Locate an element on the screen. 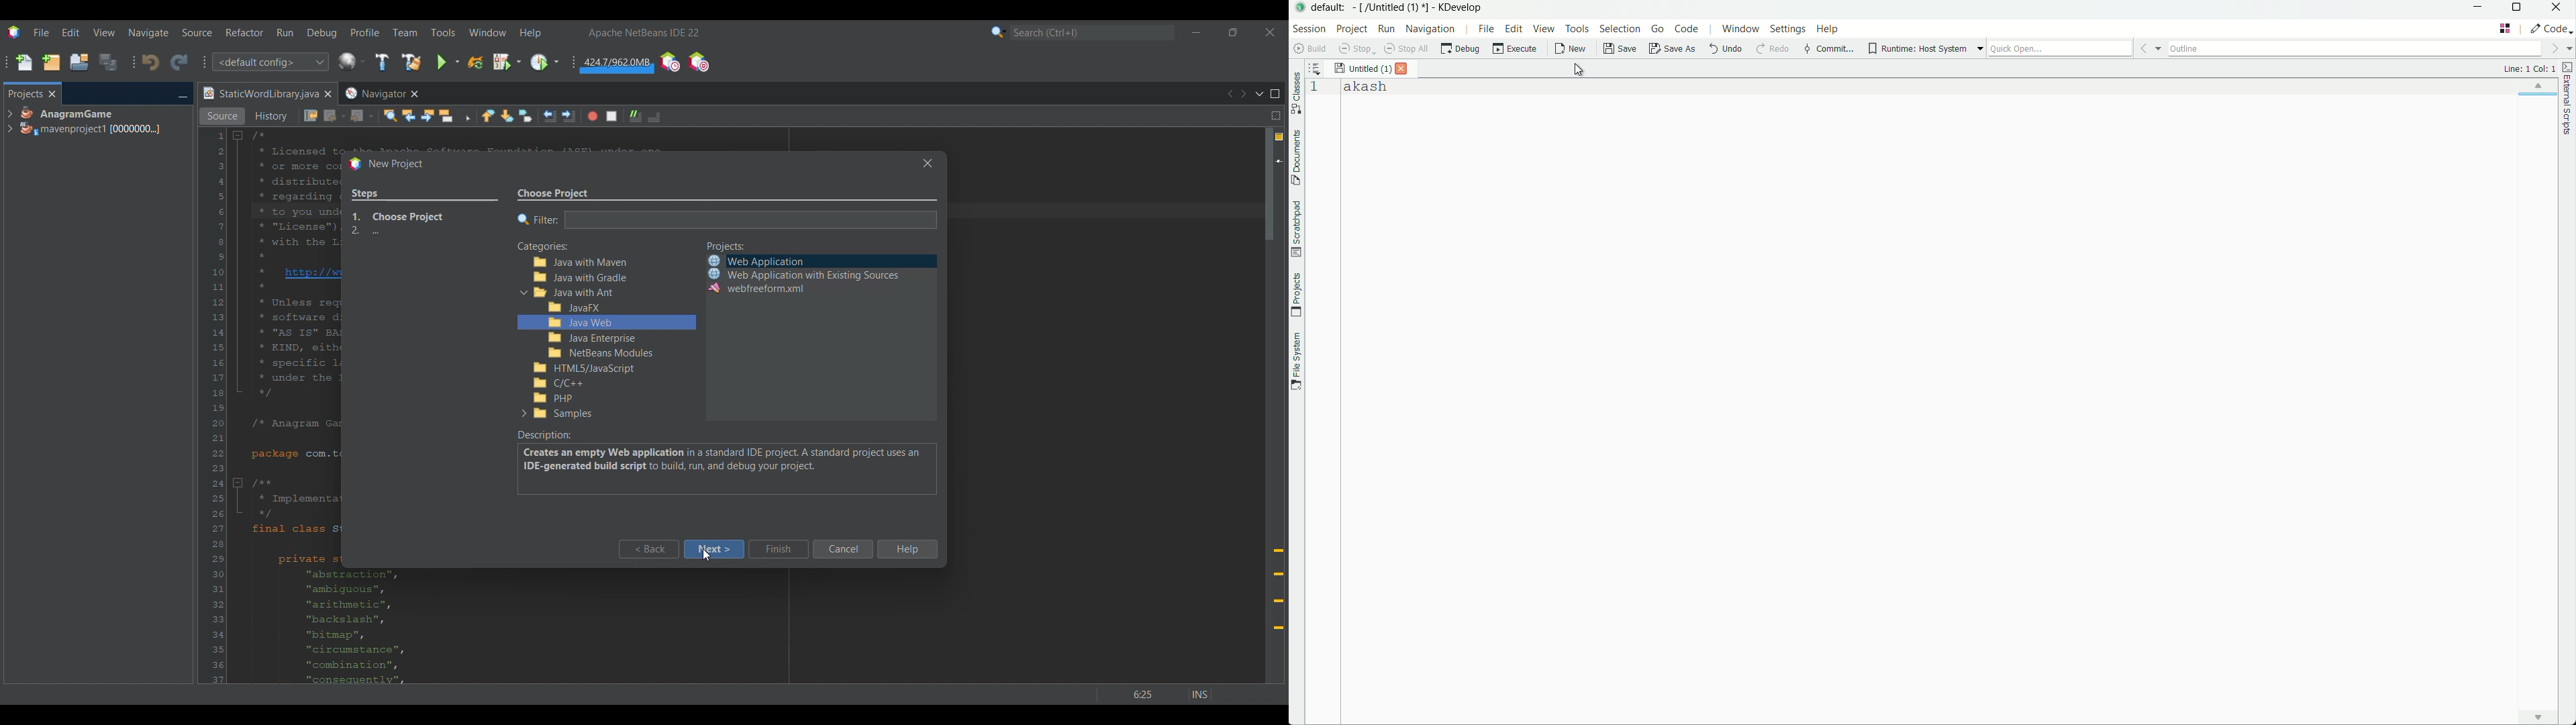 This screenshot has height=728, width=2576. sort the opened documents is located at coordinates (1316, 68).